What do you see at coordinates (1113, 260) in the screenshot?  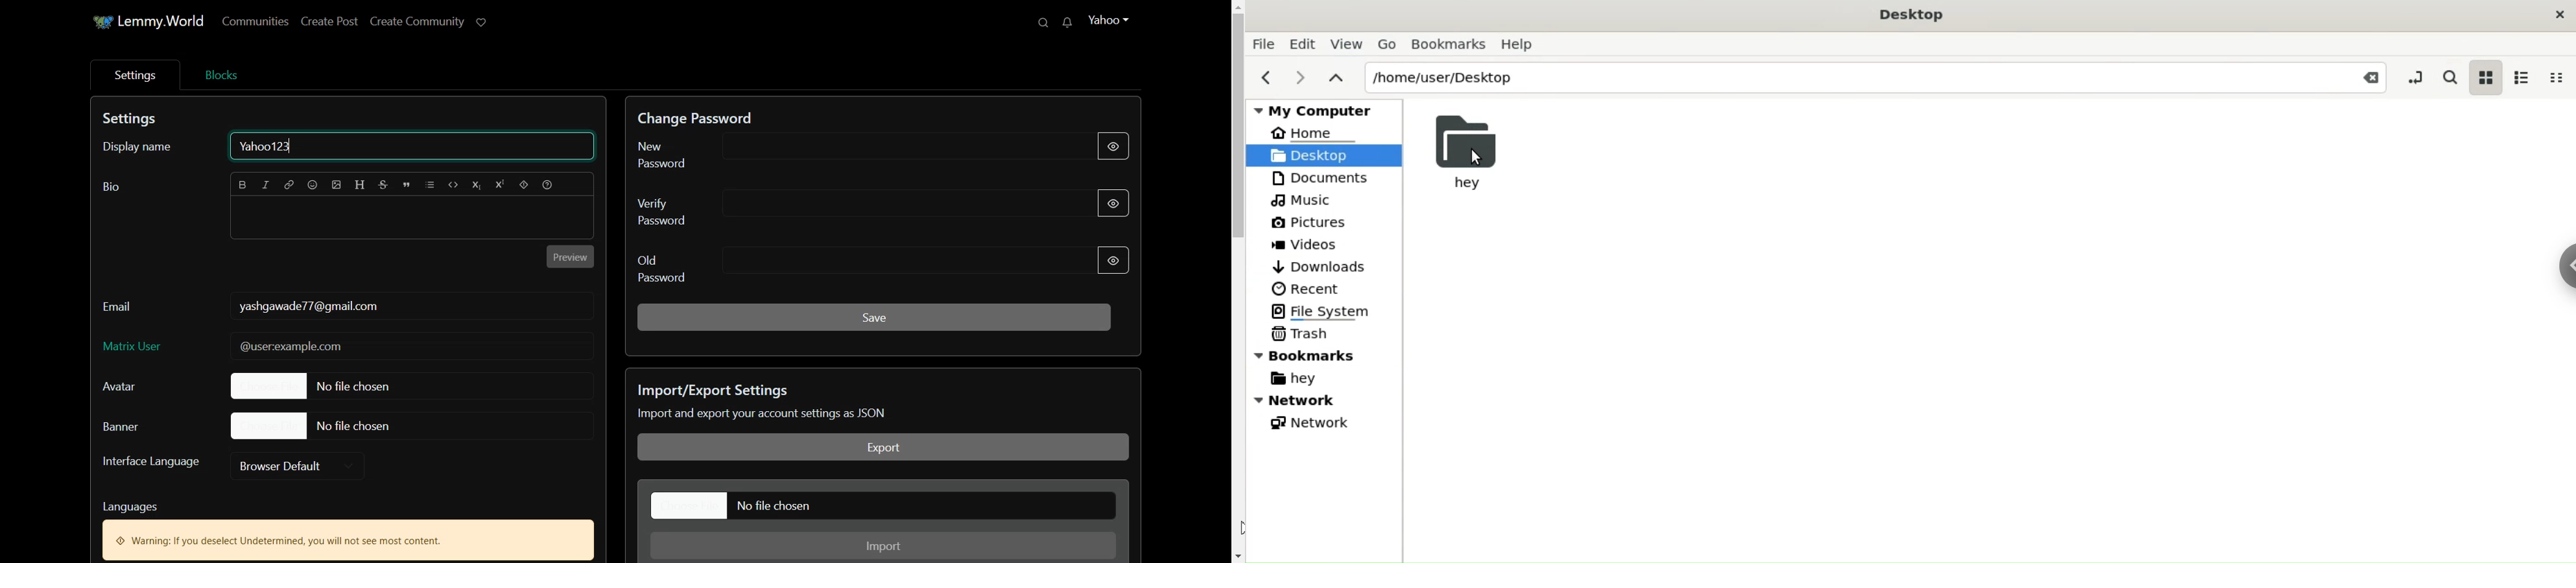 I see `Hide Password` at bounding box center [1113, 260].